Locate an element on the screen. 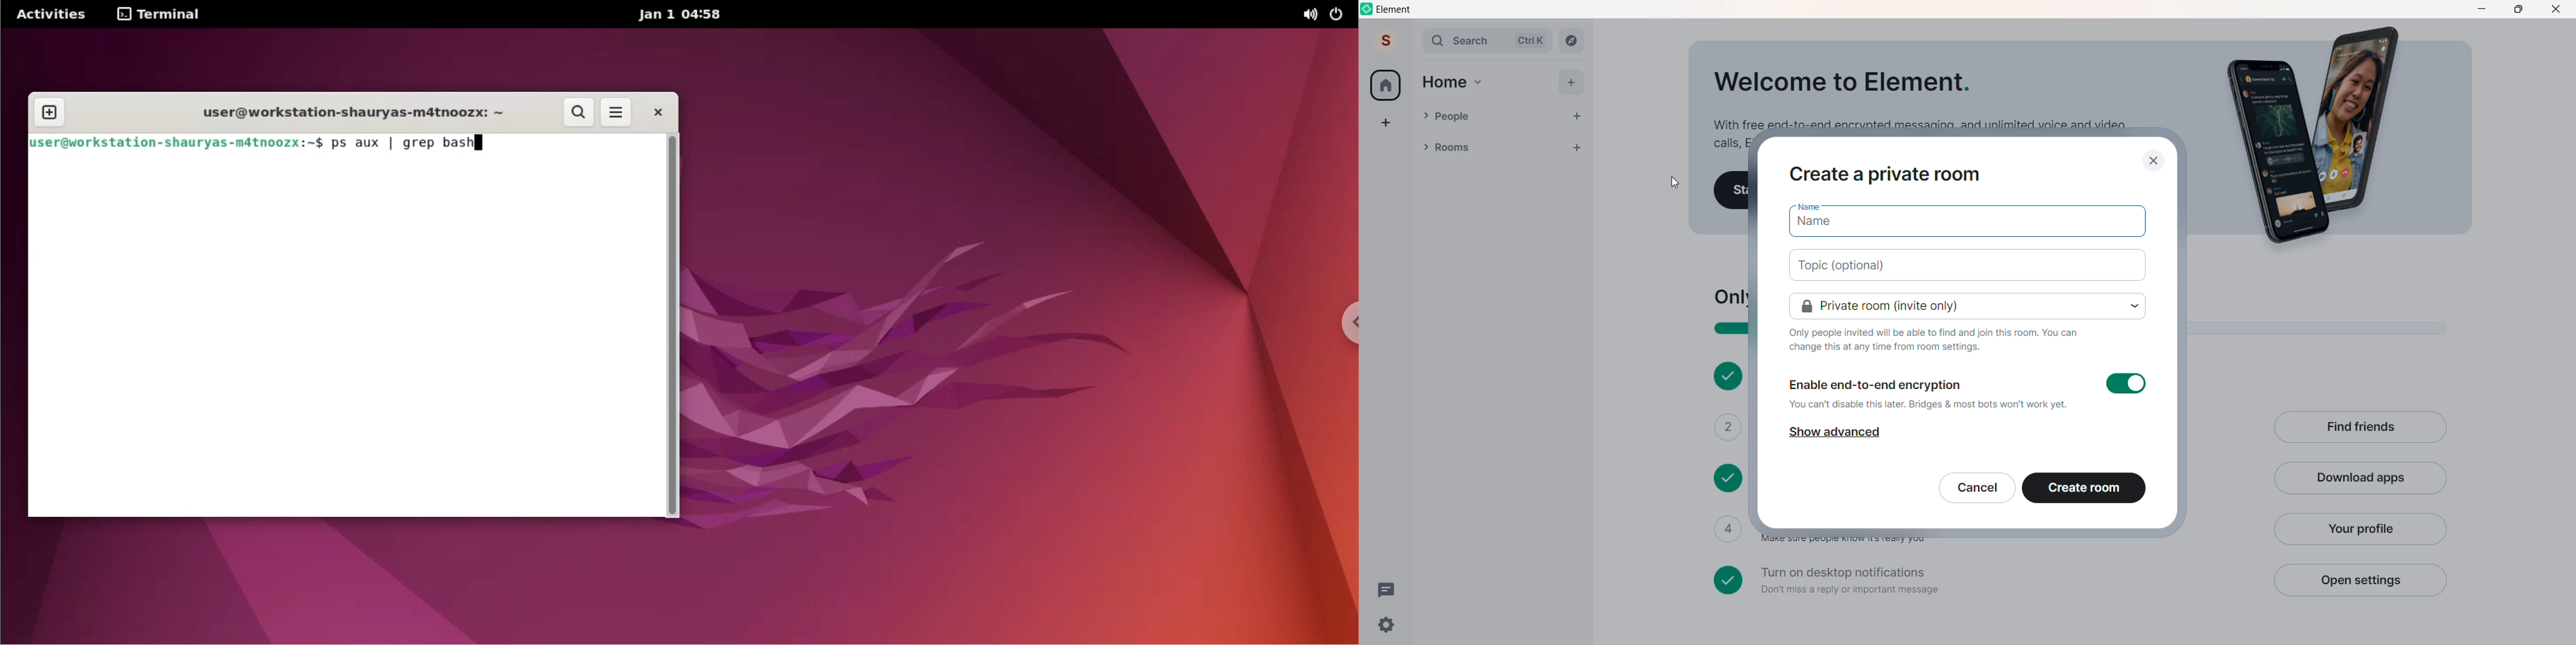 Image resolution: width=2576 pixels, height=672 pixels. People is located at coordinates (1497, 117).